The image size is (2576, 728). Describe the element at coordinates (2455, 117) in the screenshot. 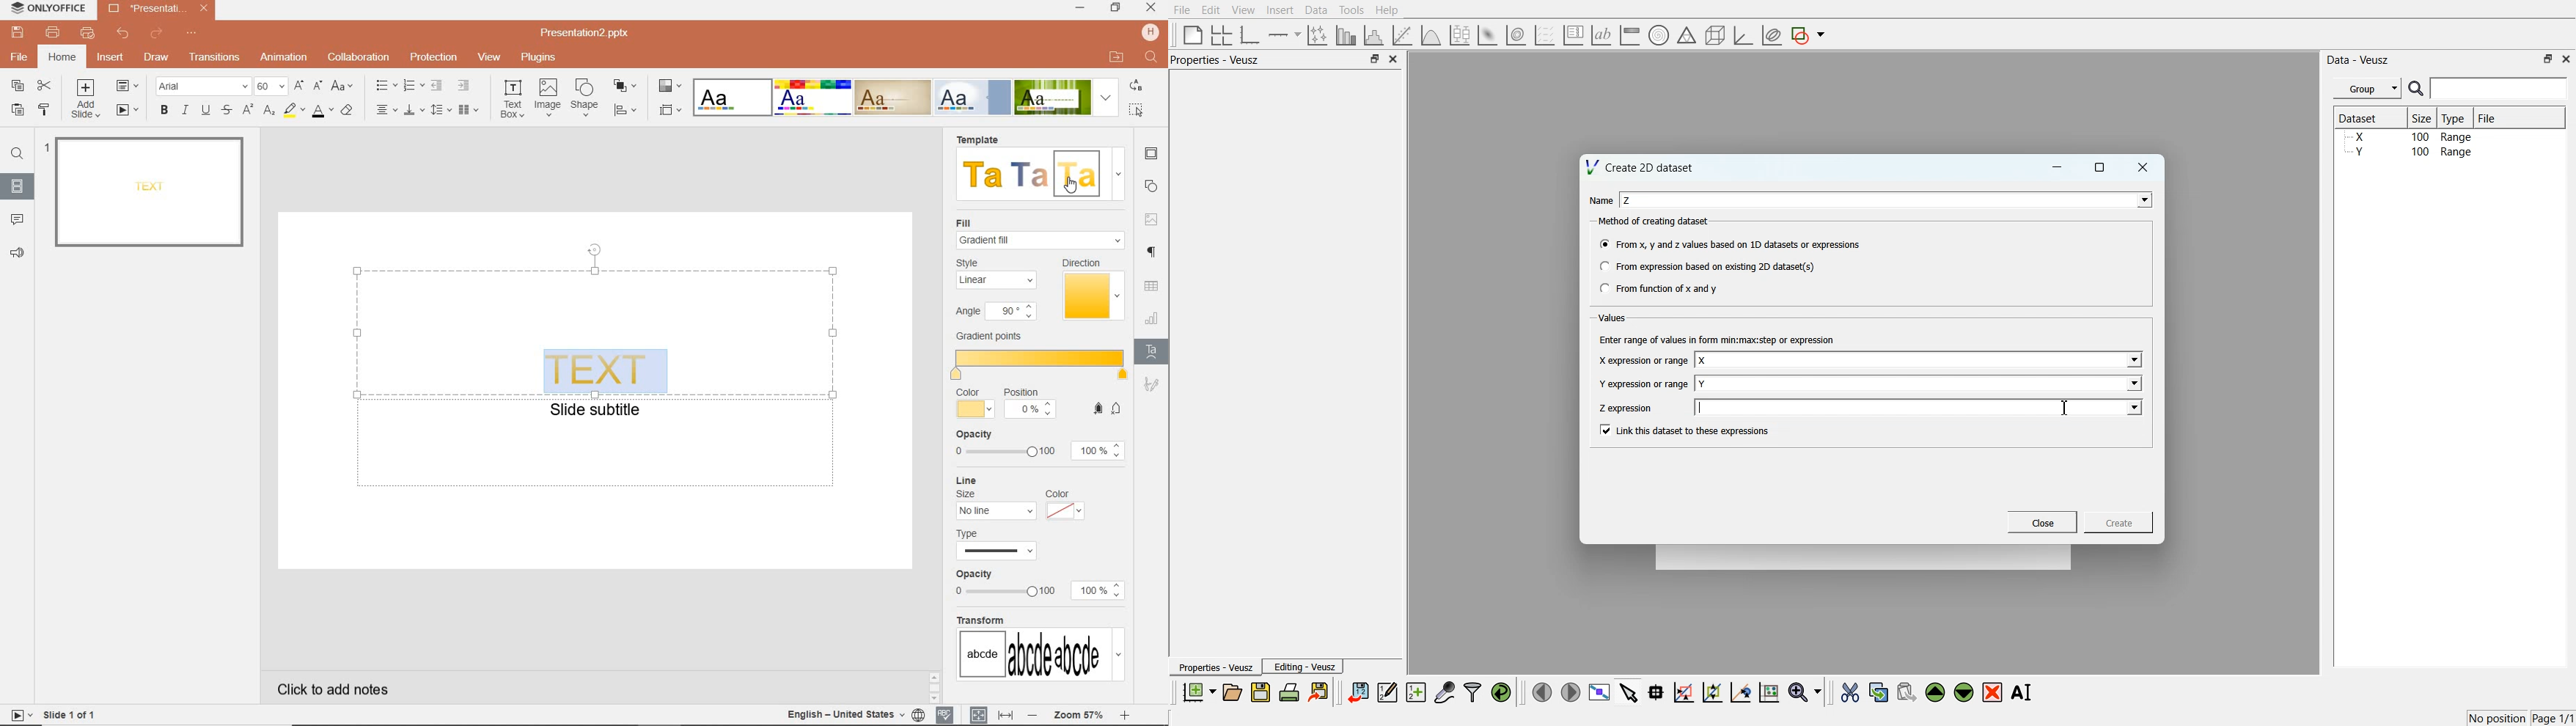

I see `Type` at that location.